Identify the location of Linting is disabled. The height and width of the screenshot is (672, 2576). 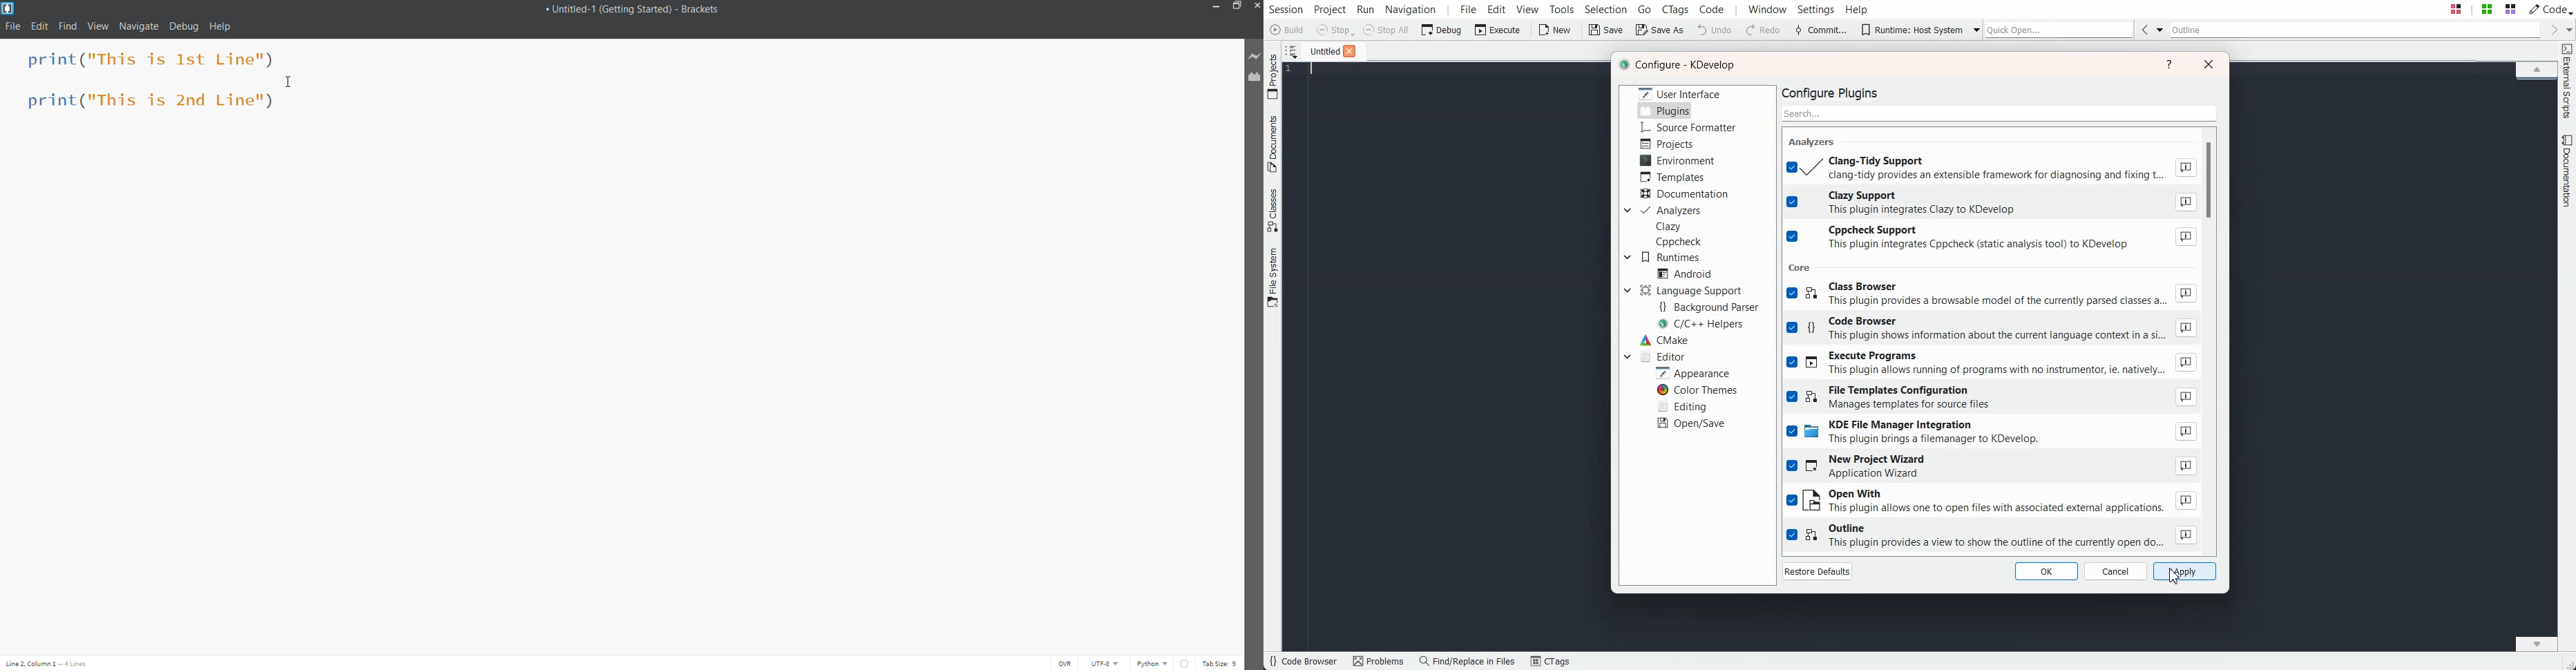
(1183, 662).